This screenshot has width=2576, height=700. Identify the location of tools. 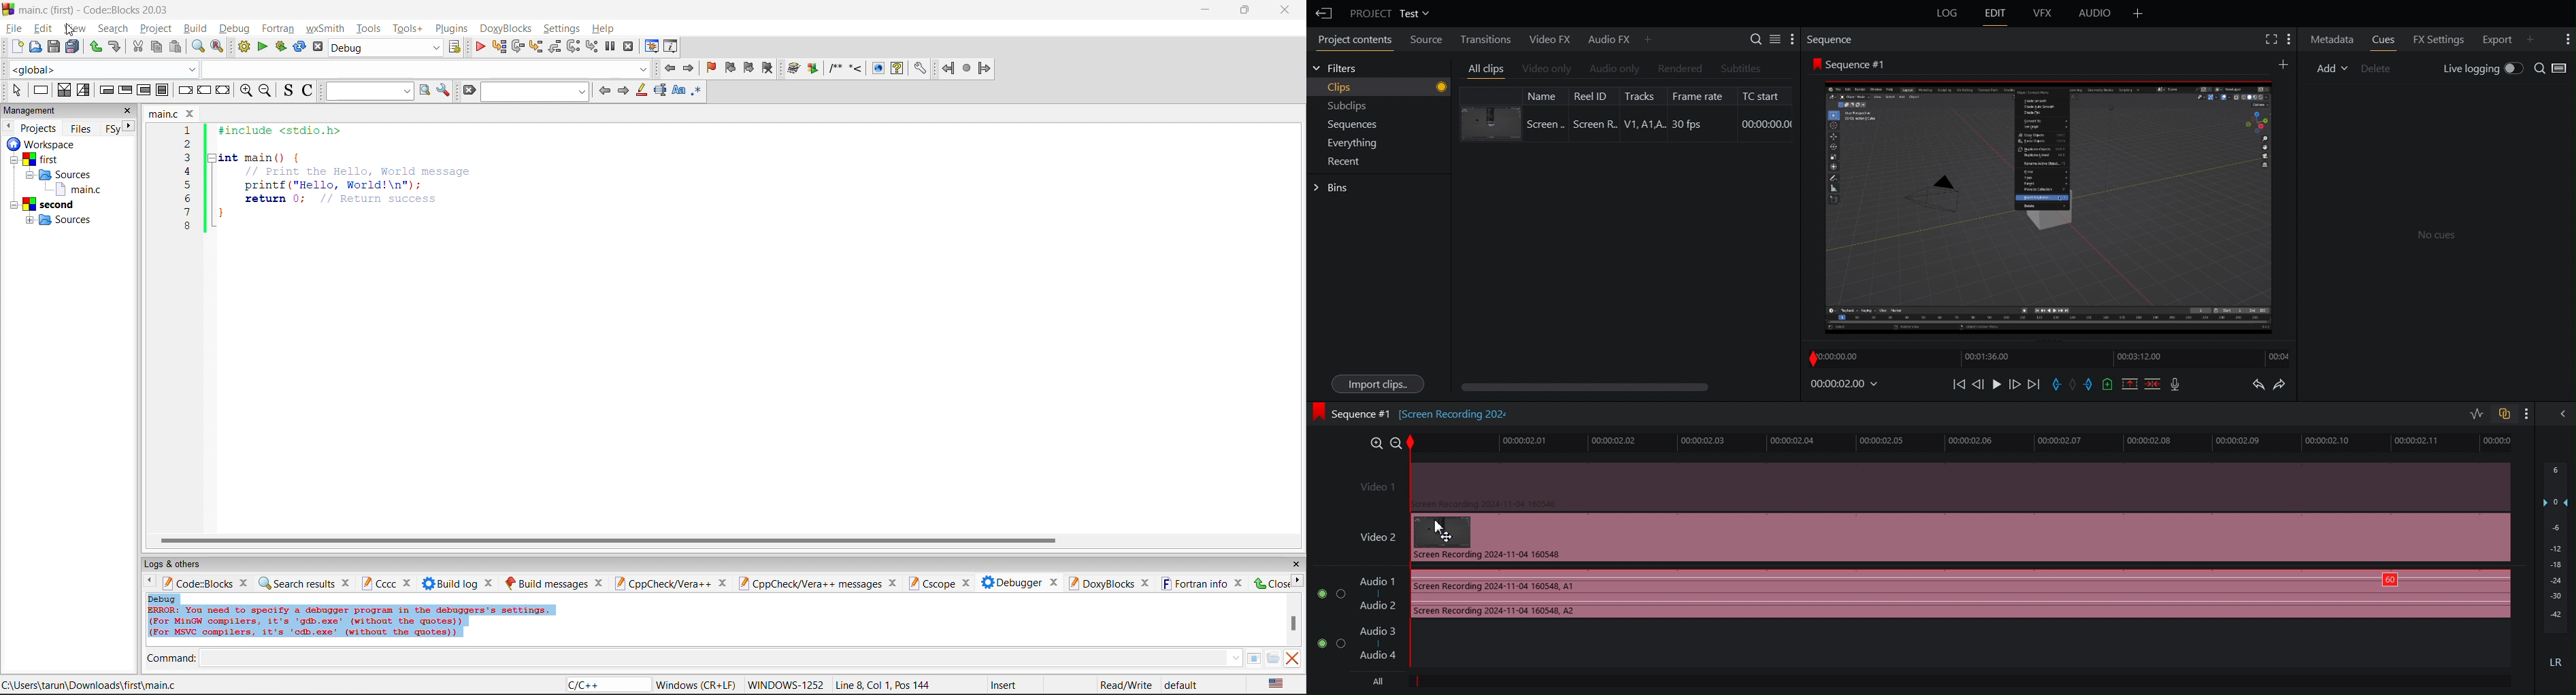
(371, 29).